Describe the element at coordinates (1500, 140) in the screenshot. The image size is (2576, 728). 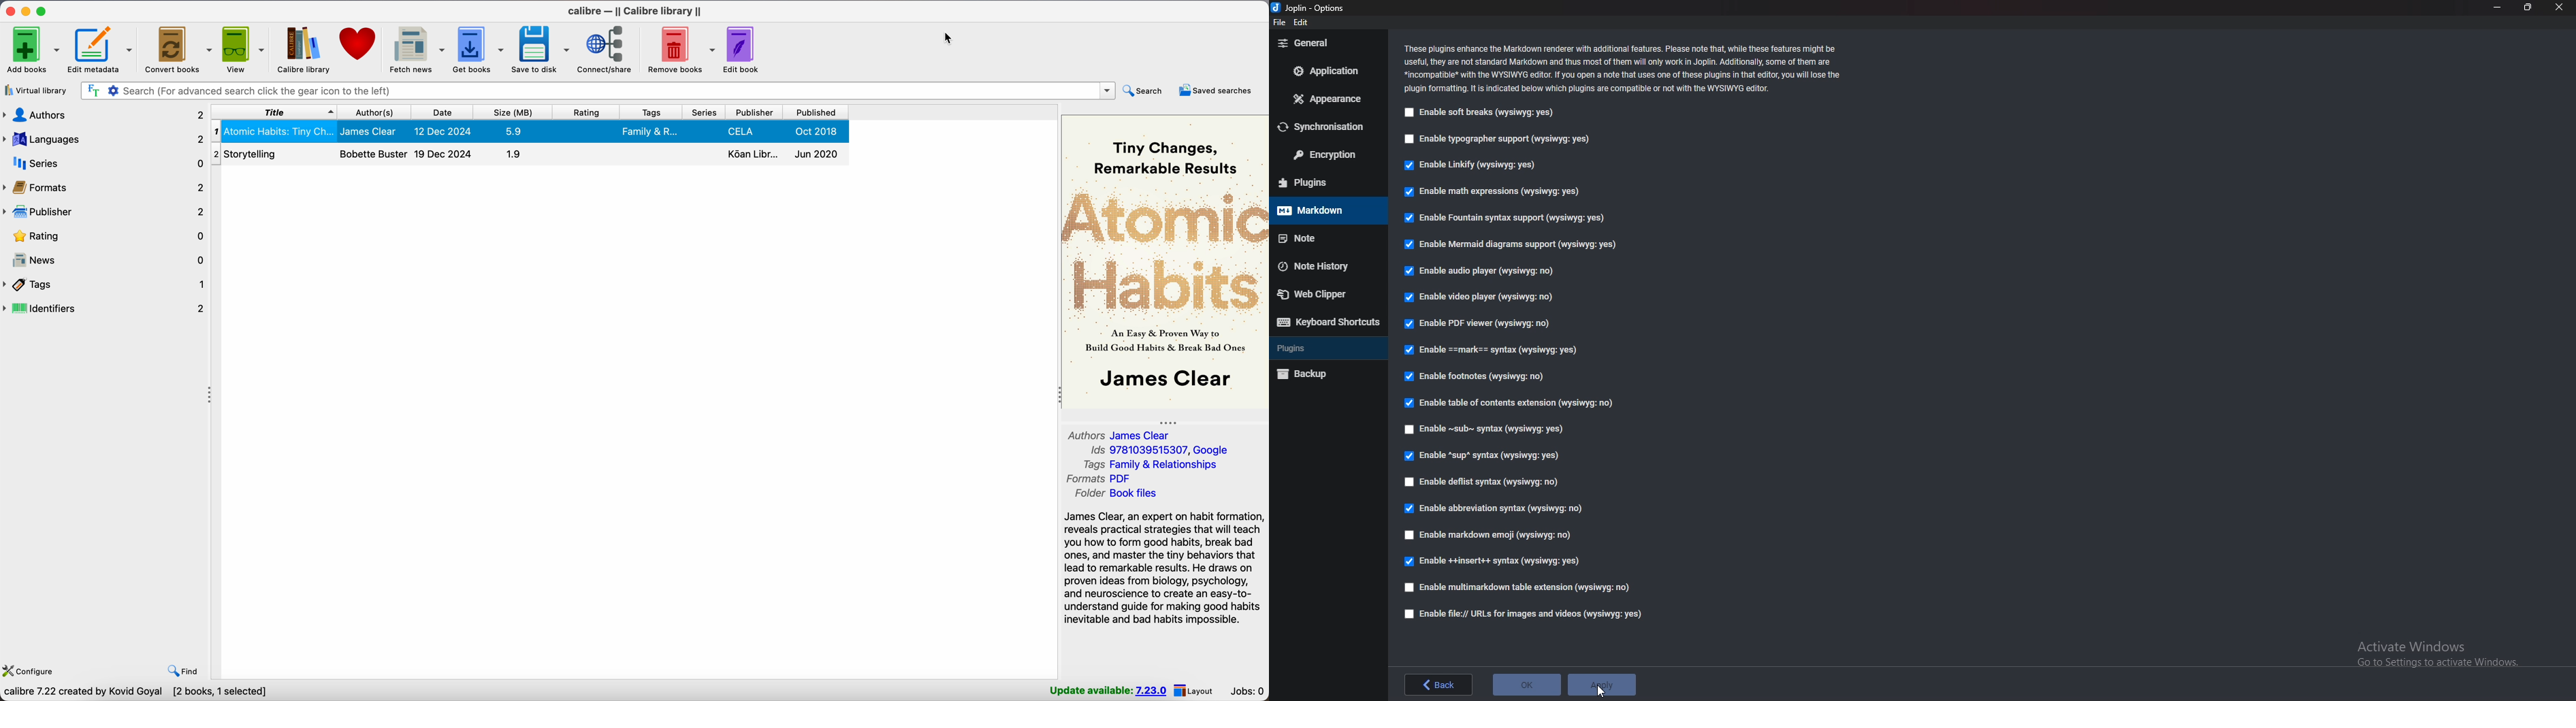
I see `Enable typographer support` at that location.